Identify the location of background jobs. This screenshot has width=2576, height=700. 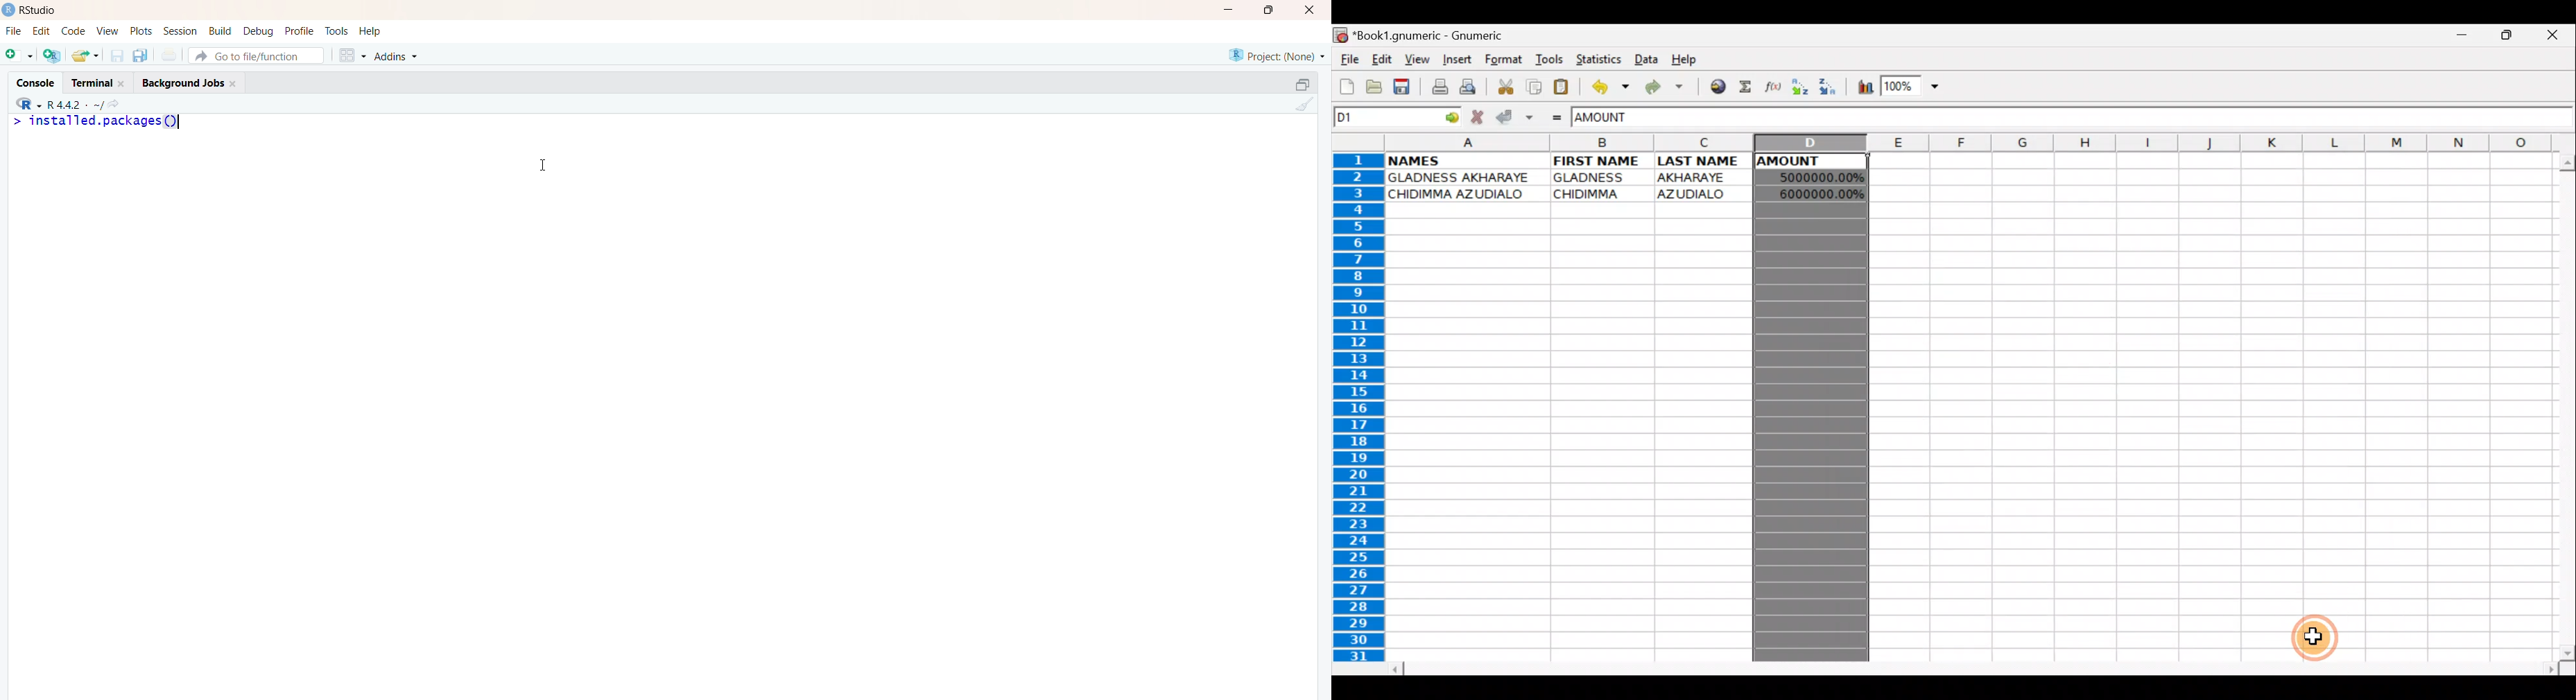
(189, 82).